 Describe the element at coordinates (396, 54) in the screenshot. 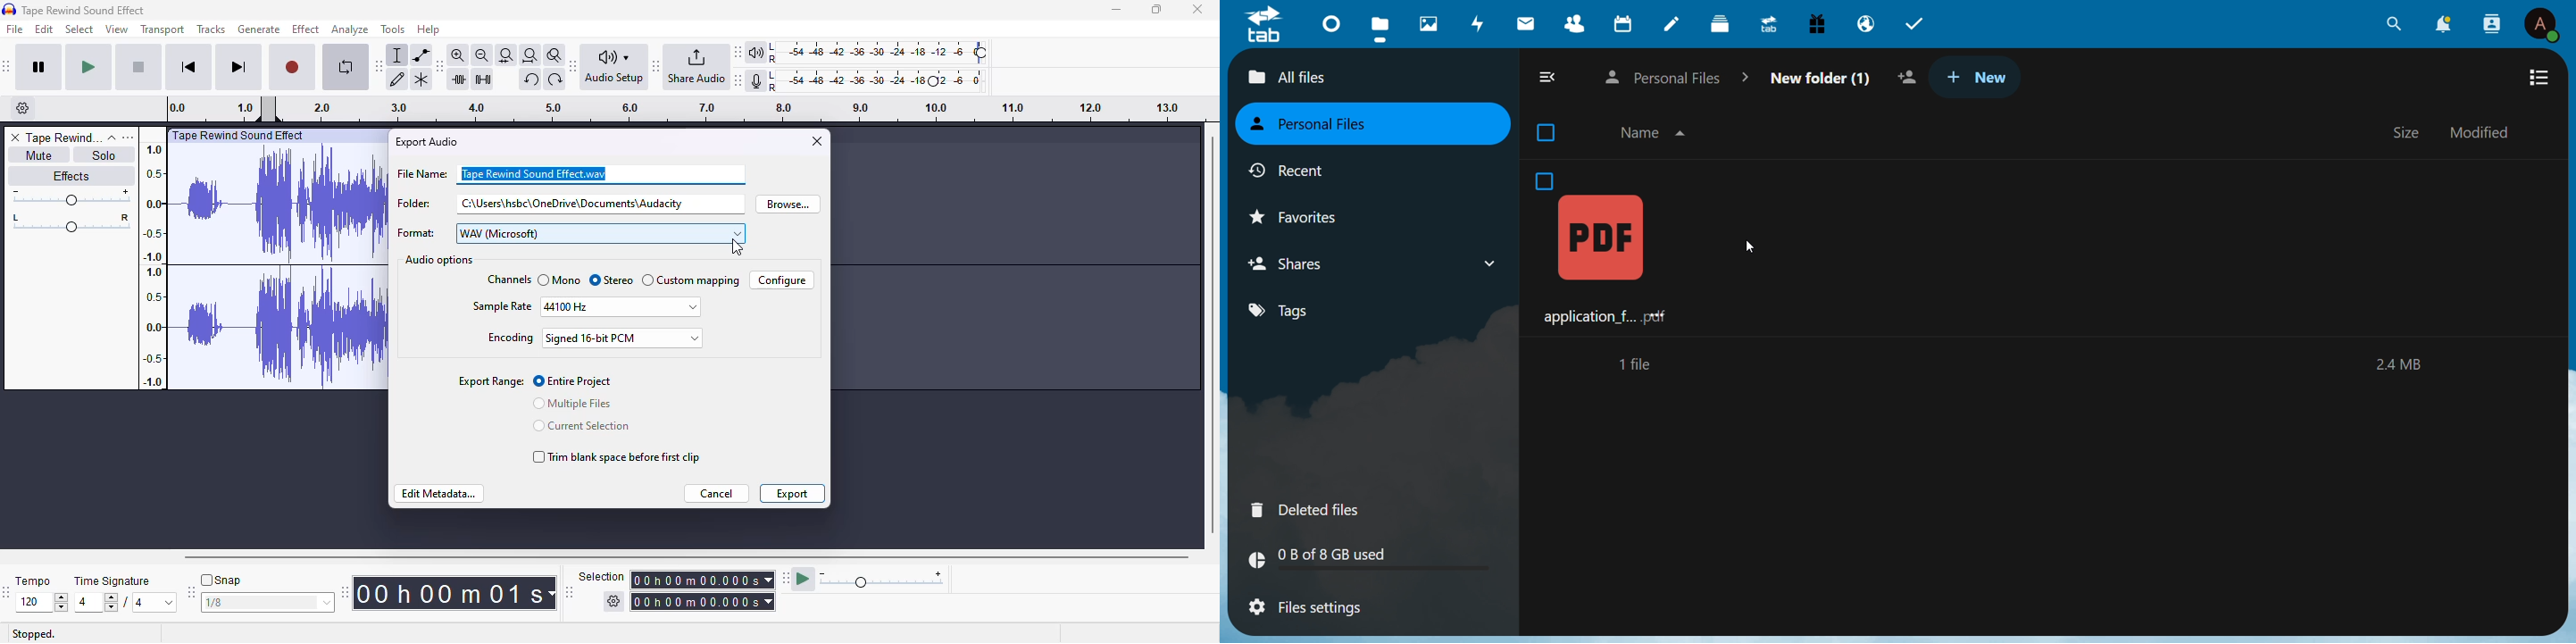

I see `selection tool` at that location.